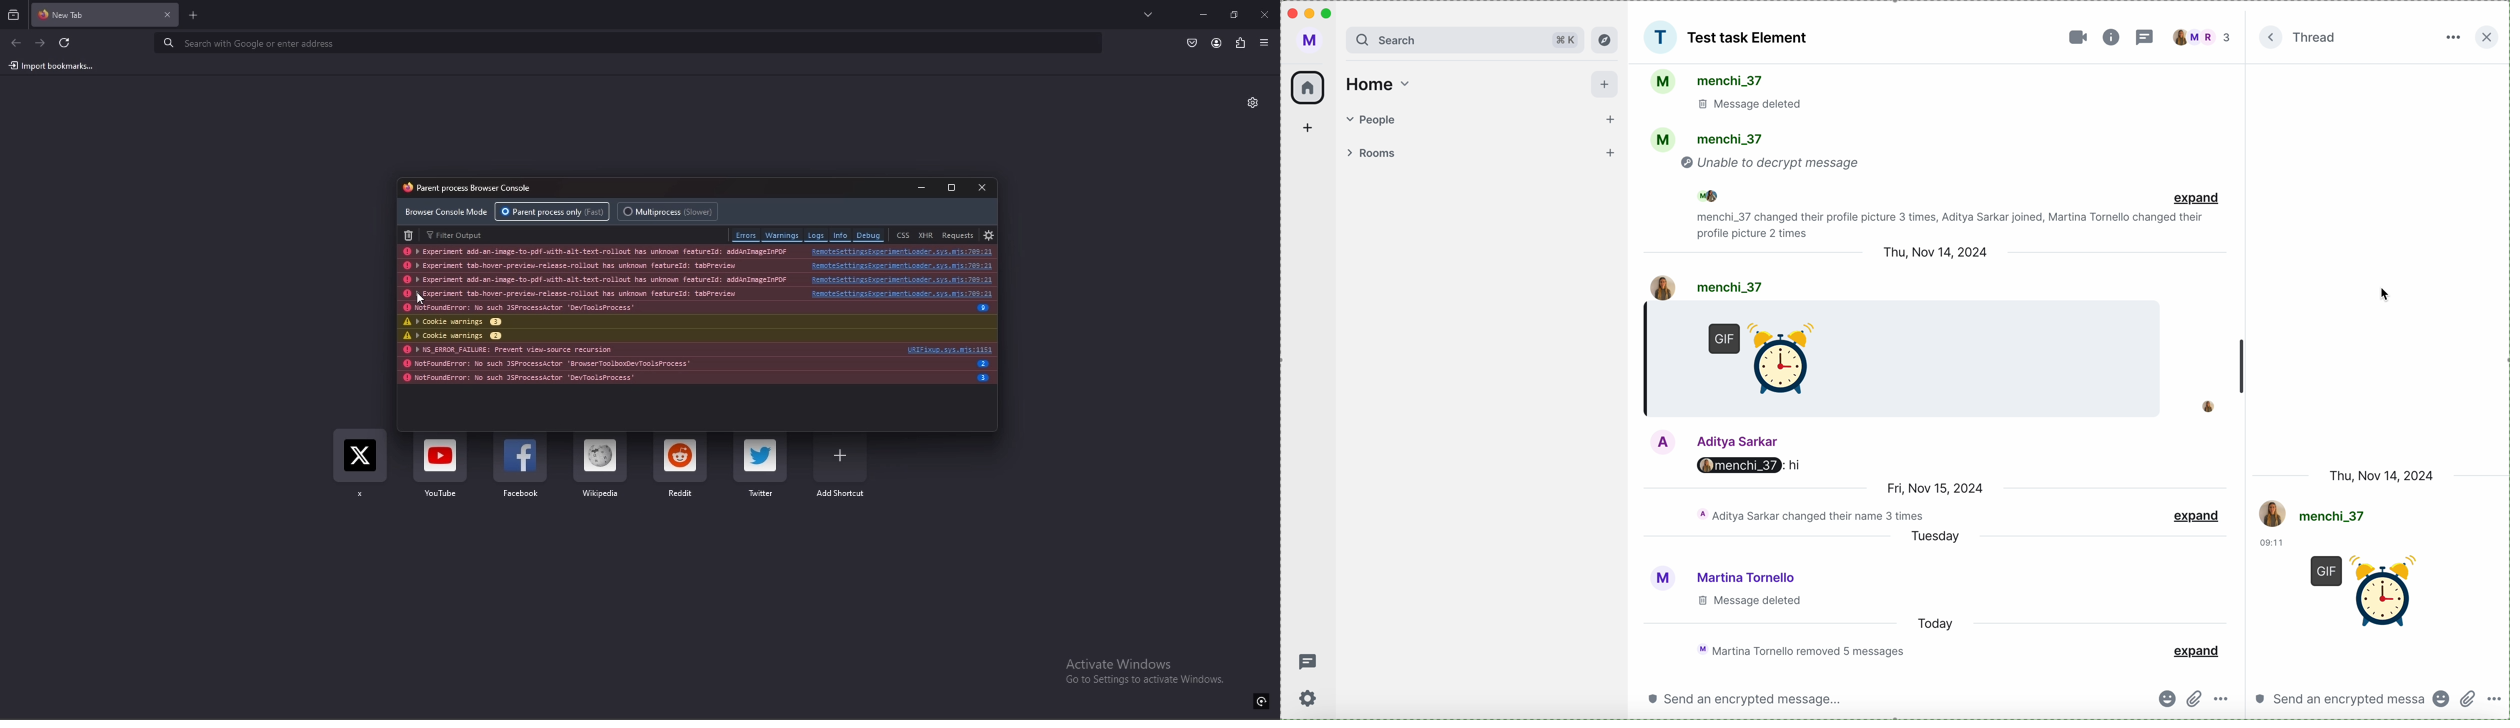 Image resolution: width=2520 pixels, height=728 pixels. What do you see at coordinates (1144, 671) in the screenshot?
I see `text` at bounding box center [1144, 671].